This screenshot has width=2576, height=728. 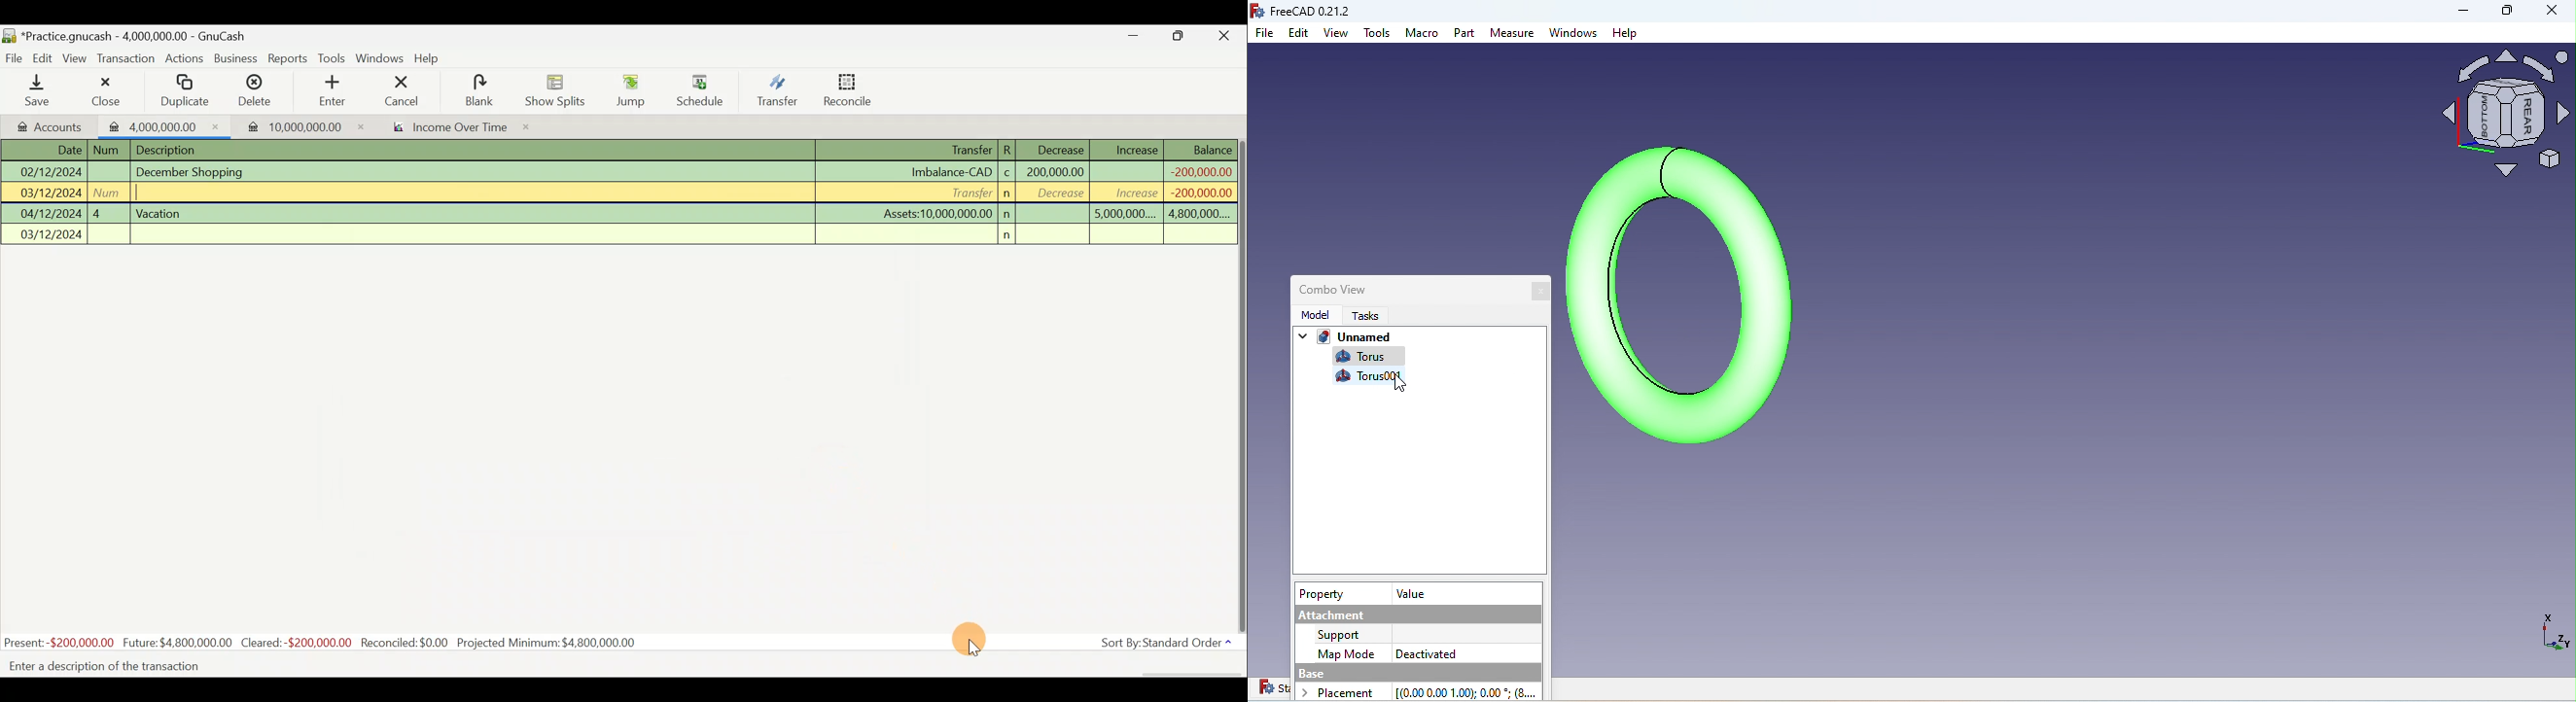 What do you see at coordinates (415, 92) in the screenshot?
I see `cancel` at bounding box center [415, 92].